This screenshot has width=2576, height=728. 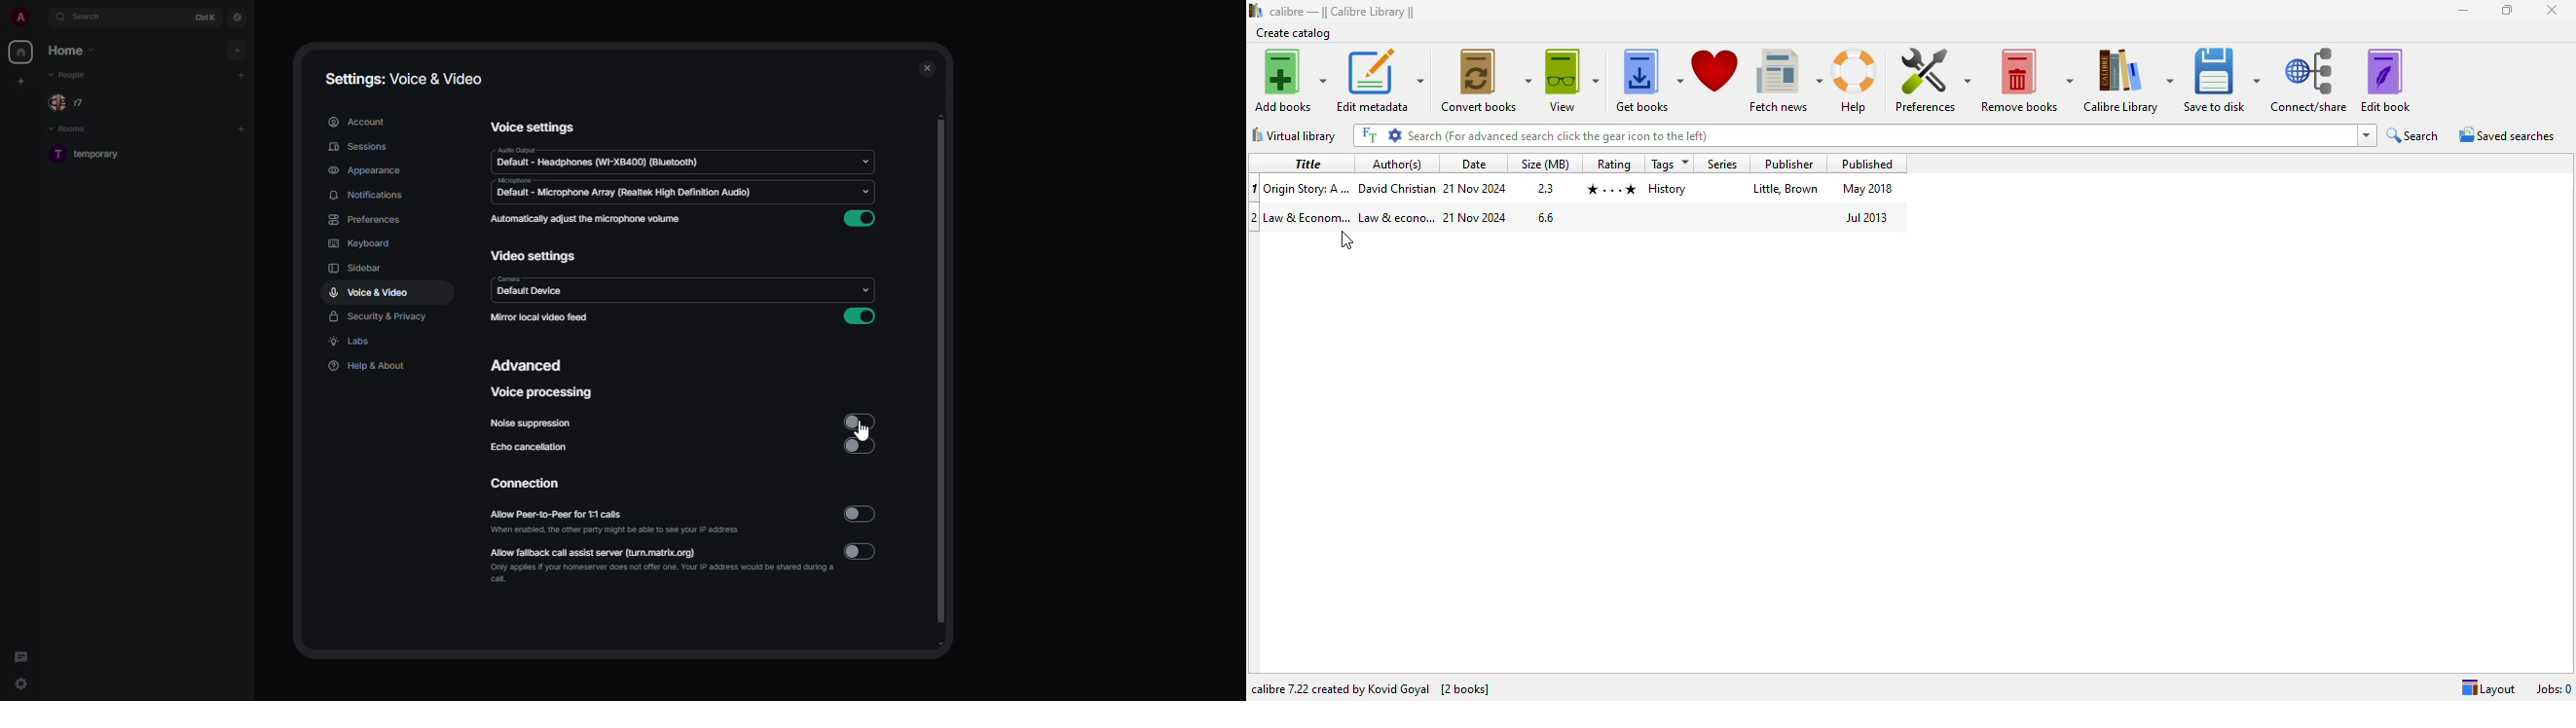 I want to click on profile, so click(x=22, y=16).